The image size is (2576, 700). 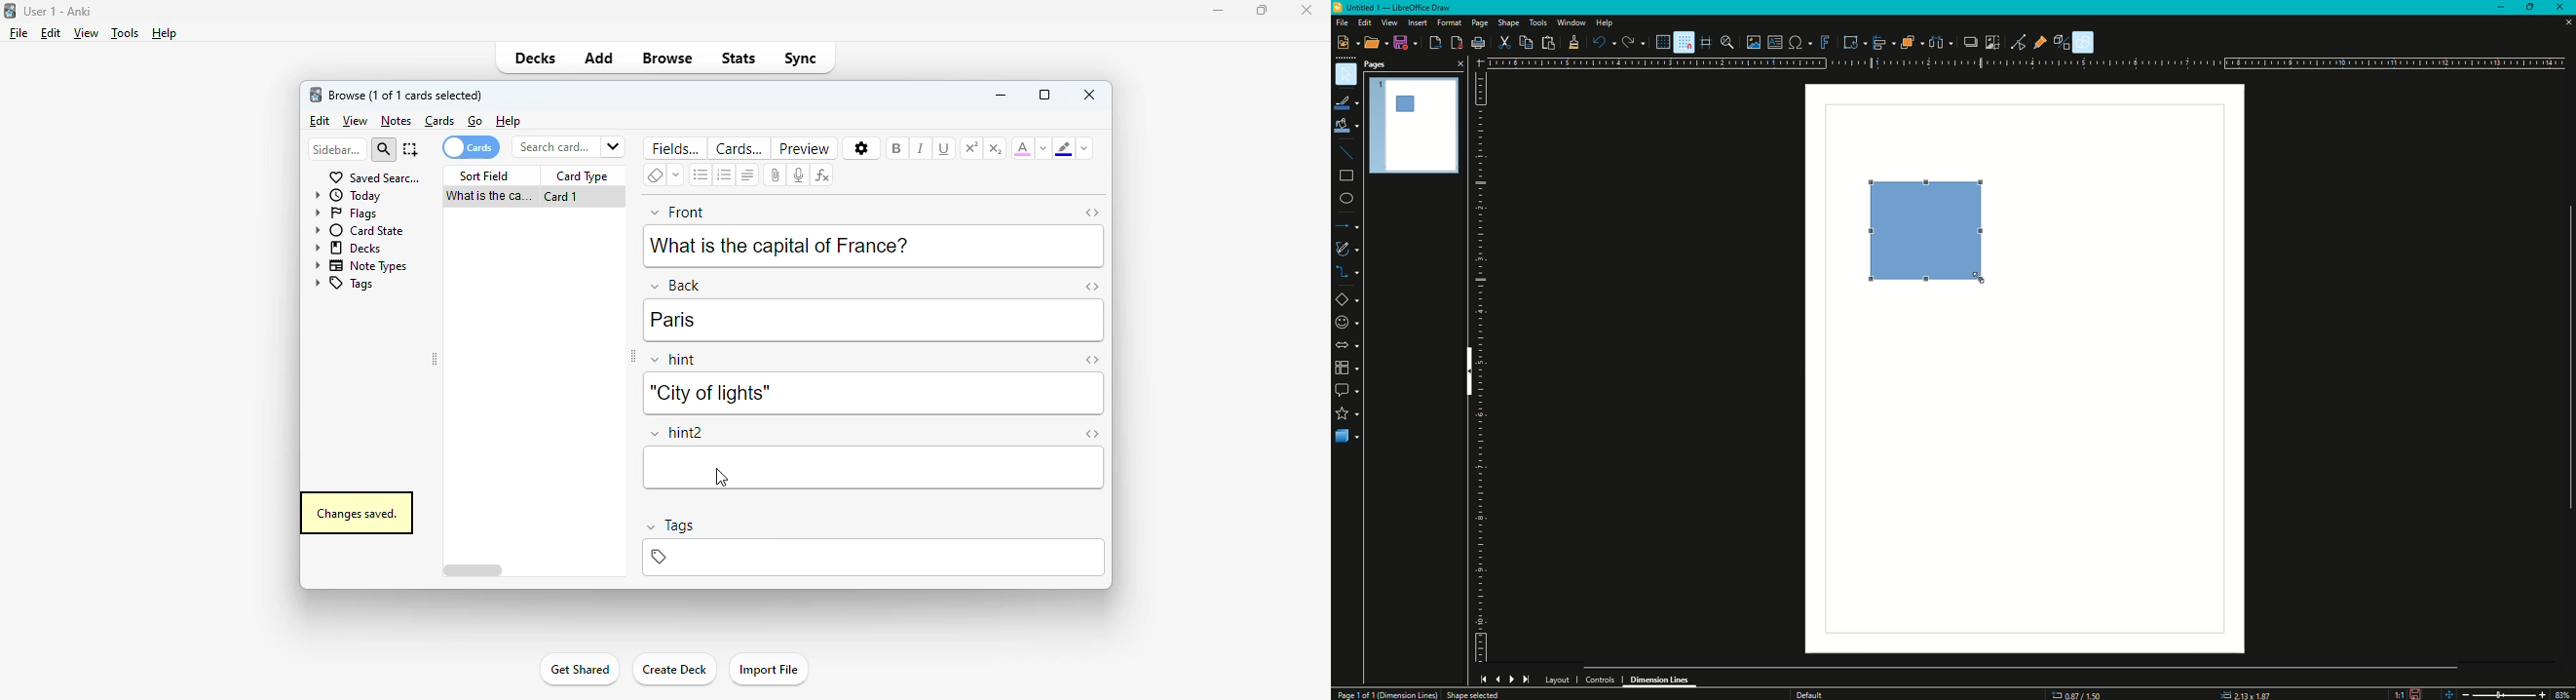 What do you see at coordinates (1346, 368) in the screenshot?
I see `Blocks` at bounding box center [1346, 368].